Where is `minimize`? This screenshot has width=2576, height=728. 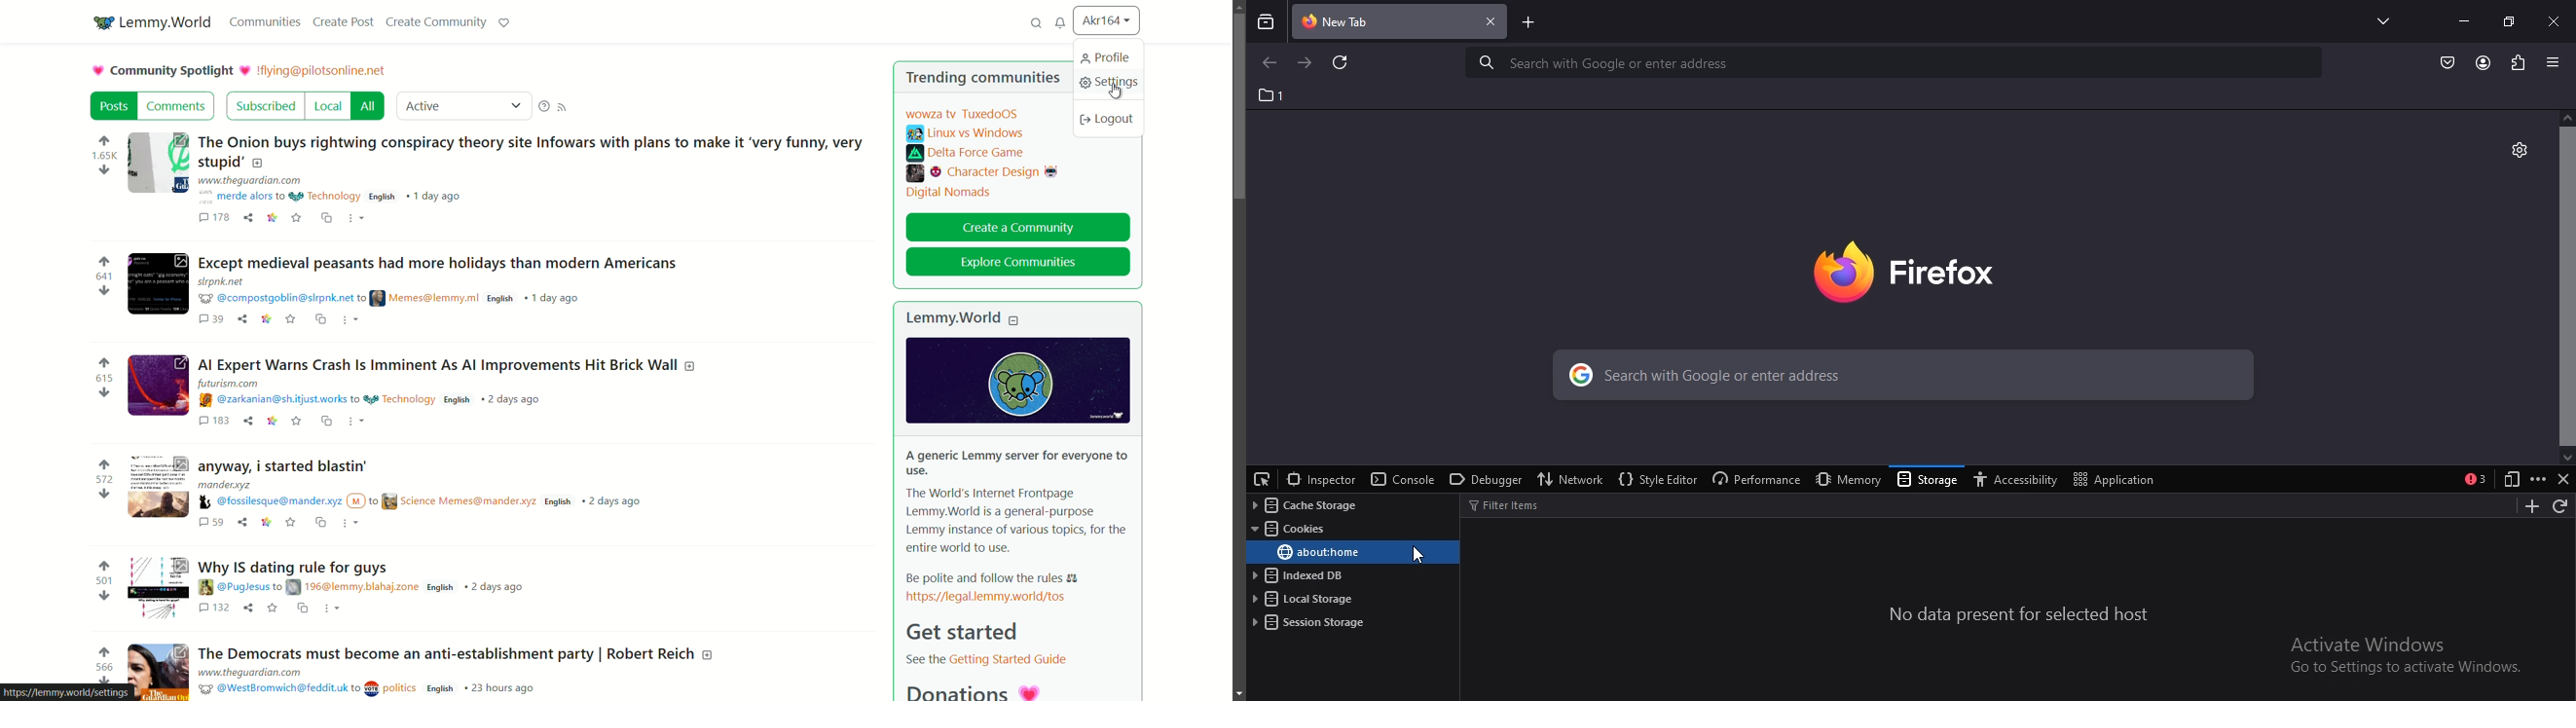 minimize is located at coordinates (2463, 20).